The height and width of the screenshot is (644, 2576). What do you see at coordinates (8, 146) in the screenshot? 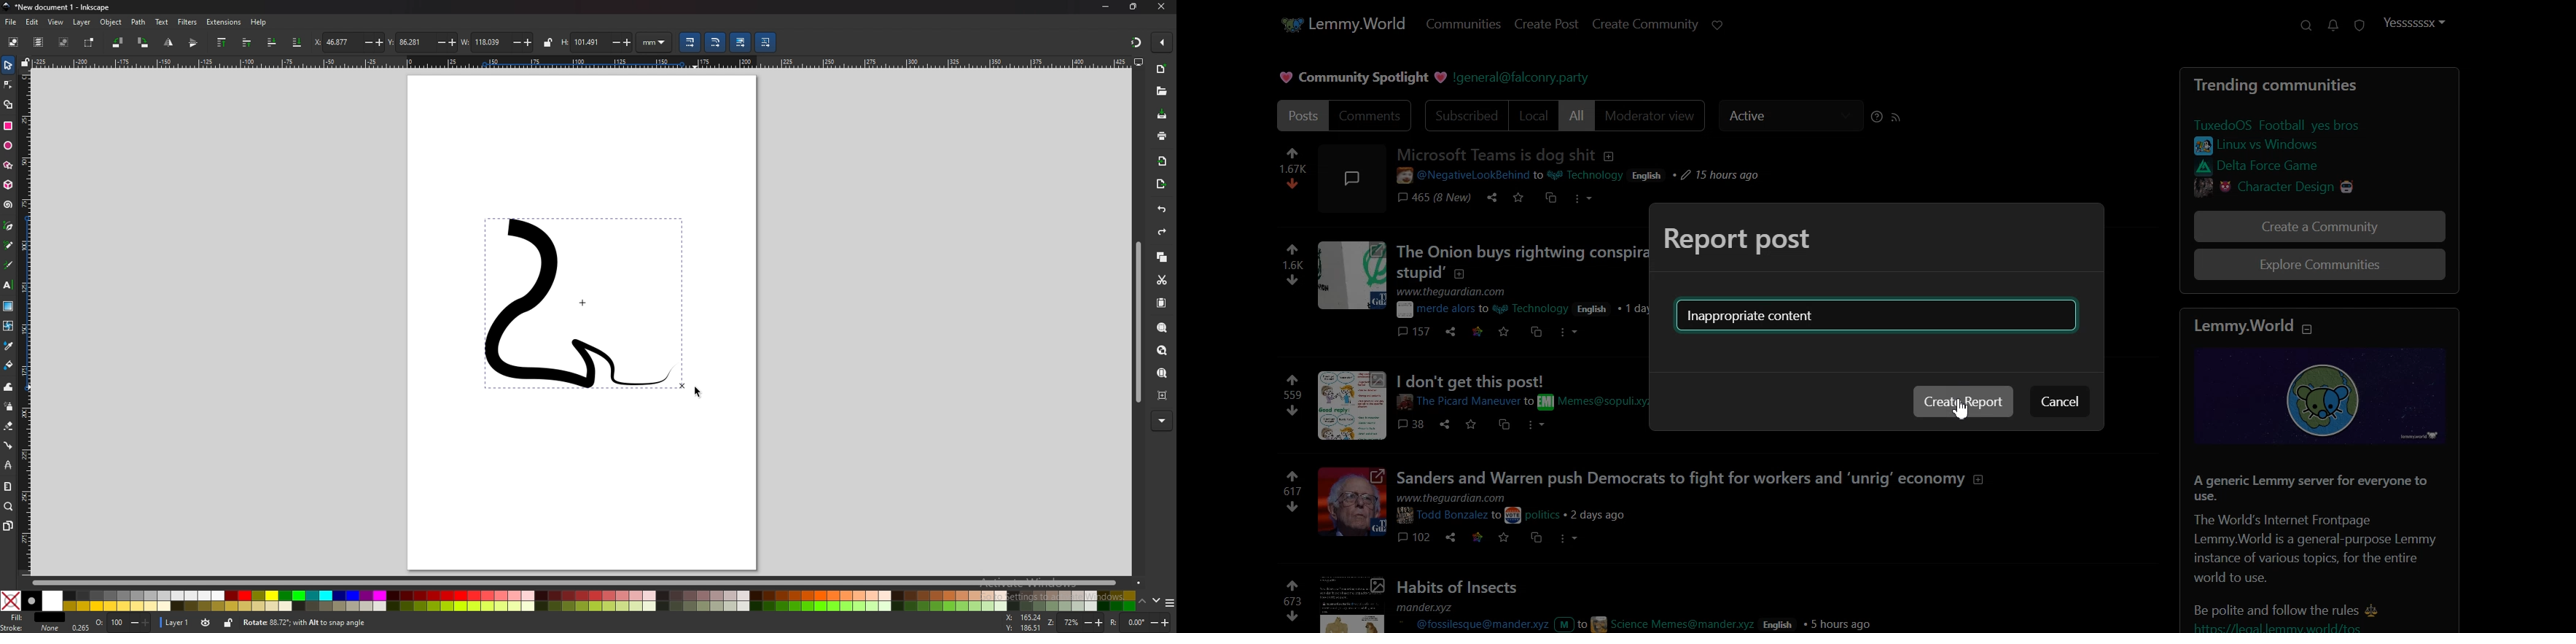
I see `ellipse` at bounding box center [8, 146].